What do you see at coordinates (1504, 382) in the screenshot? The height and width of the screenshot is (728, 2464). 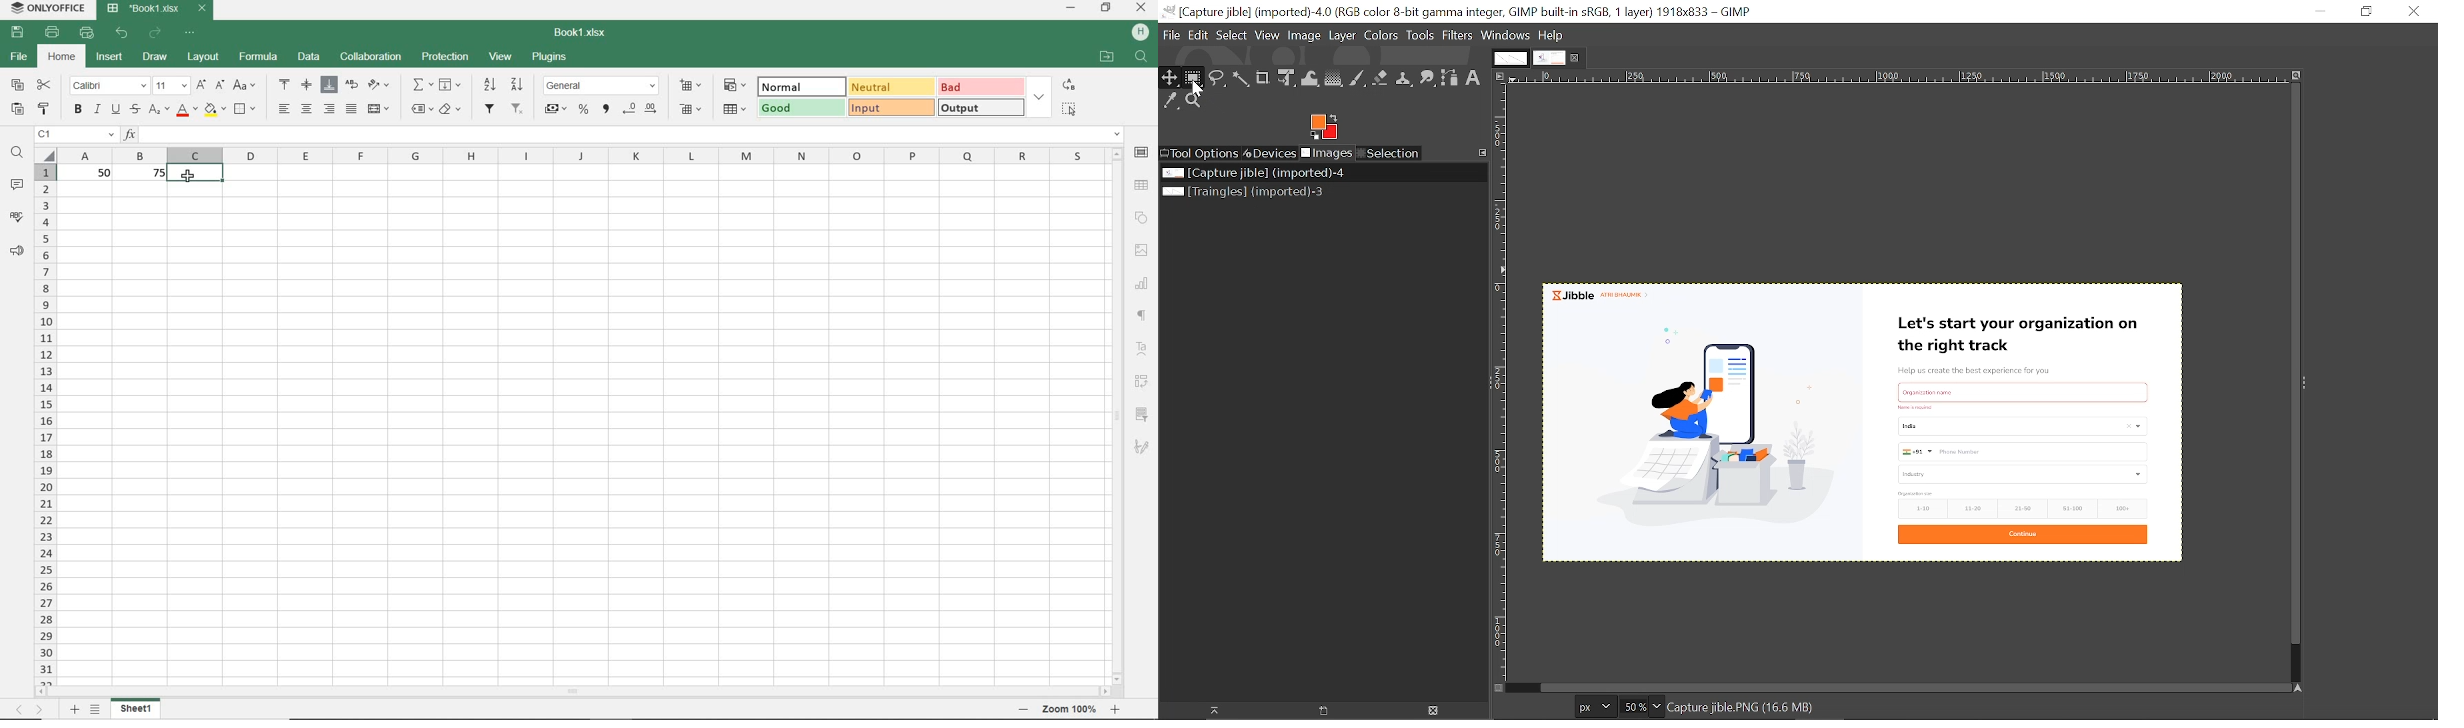 I see `Vertical label` at bounding box center [1504, 382].